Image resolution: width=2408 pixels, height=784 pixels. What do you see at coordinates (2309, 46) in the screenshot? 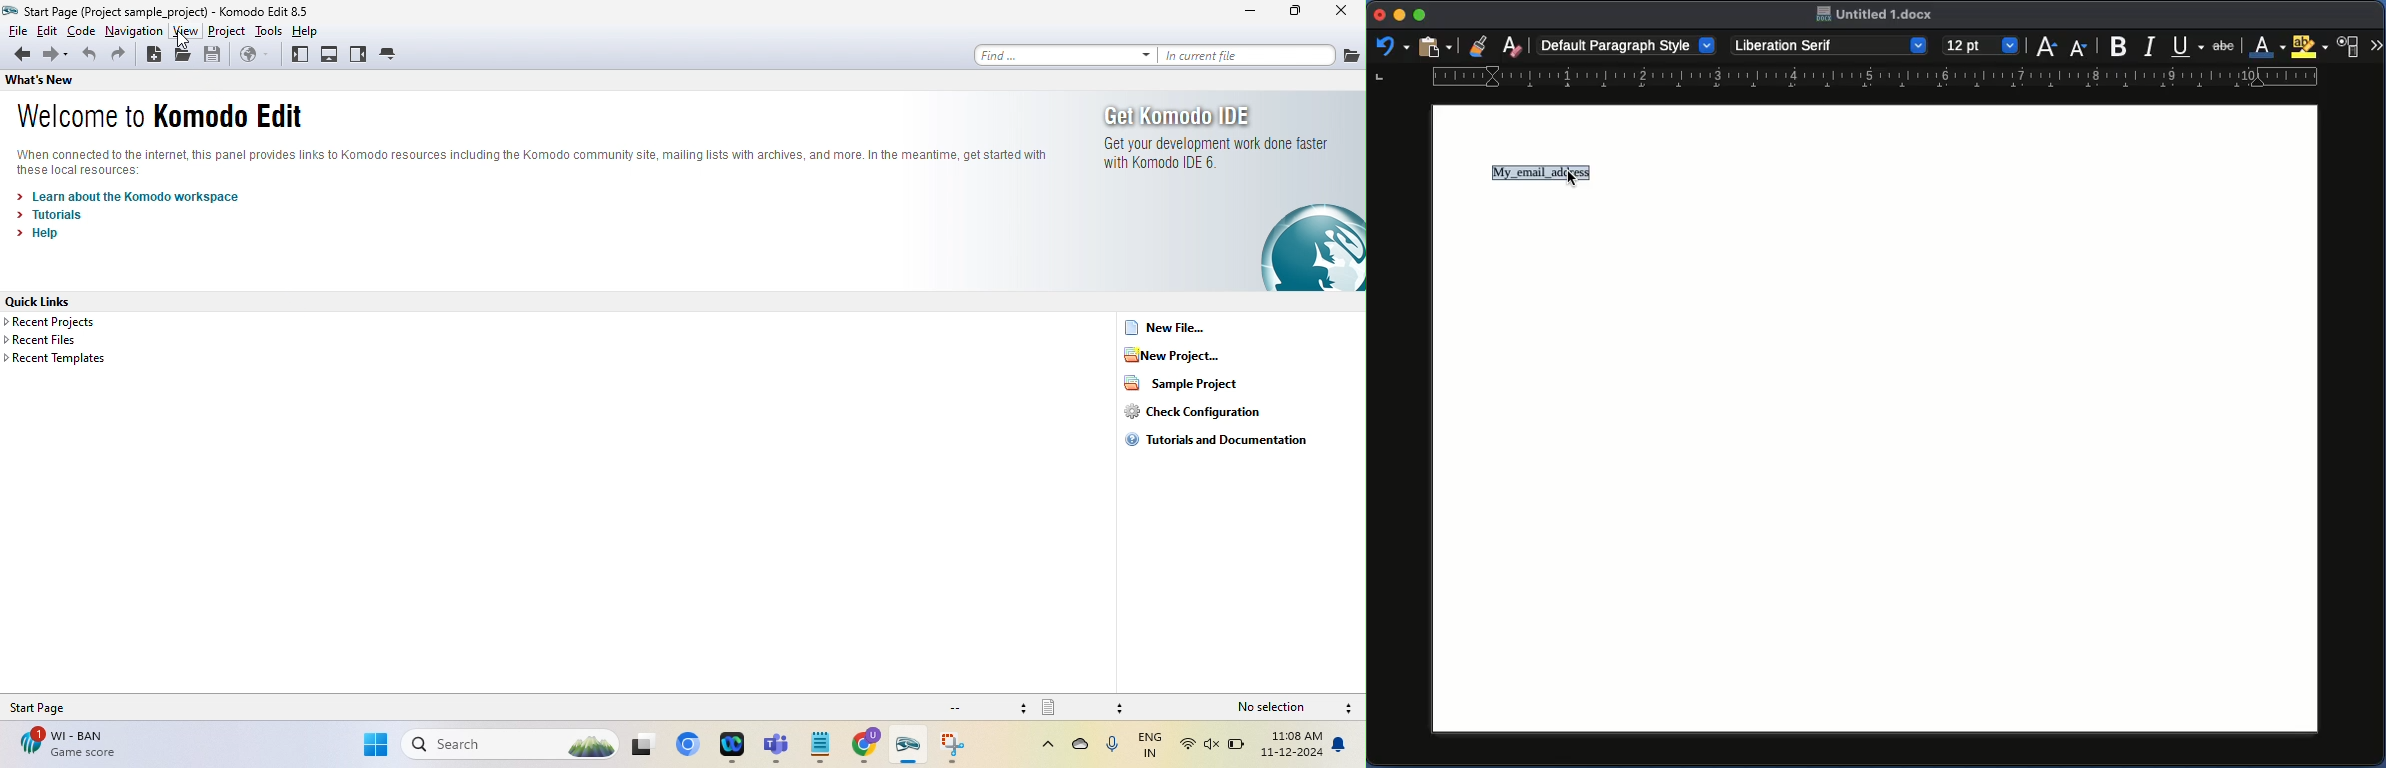
I see `Highlighting` at bounding box center [2309, 46].